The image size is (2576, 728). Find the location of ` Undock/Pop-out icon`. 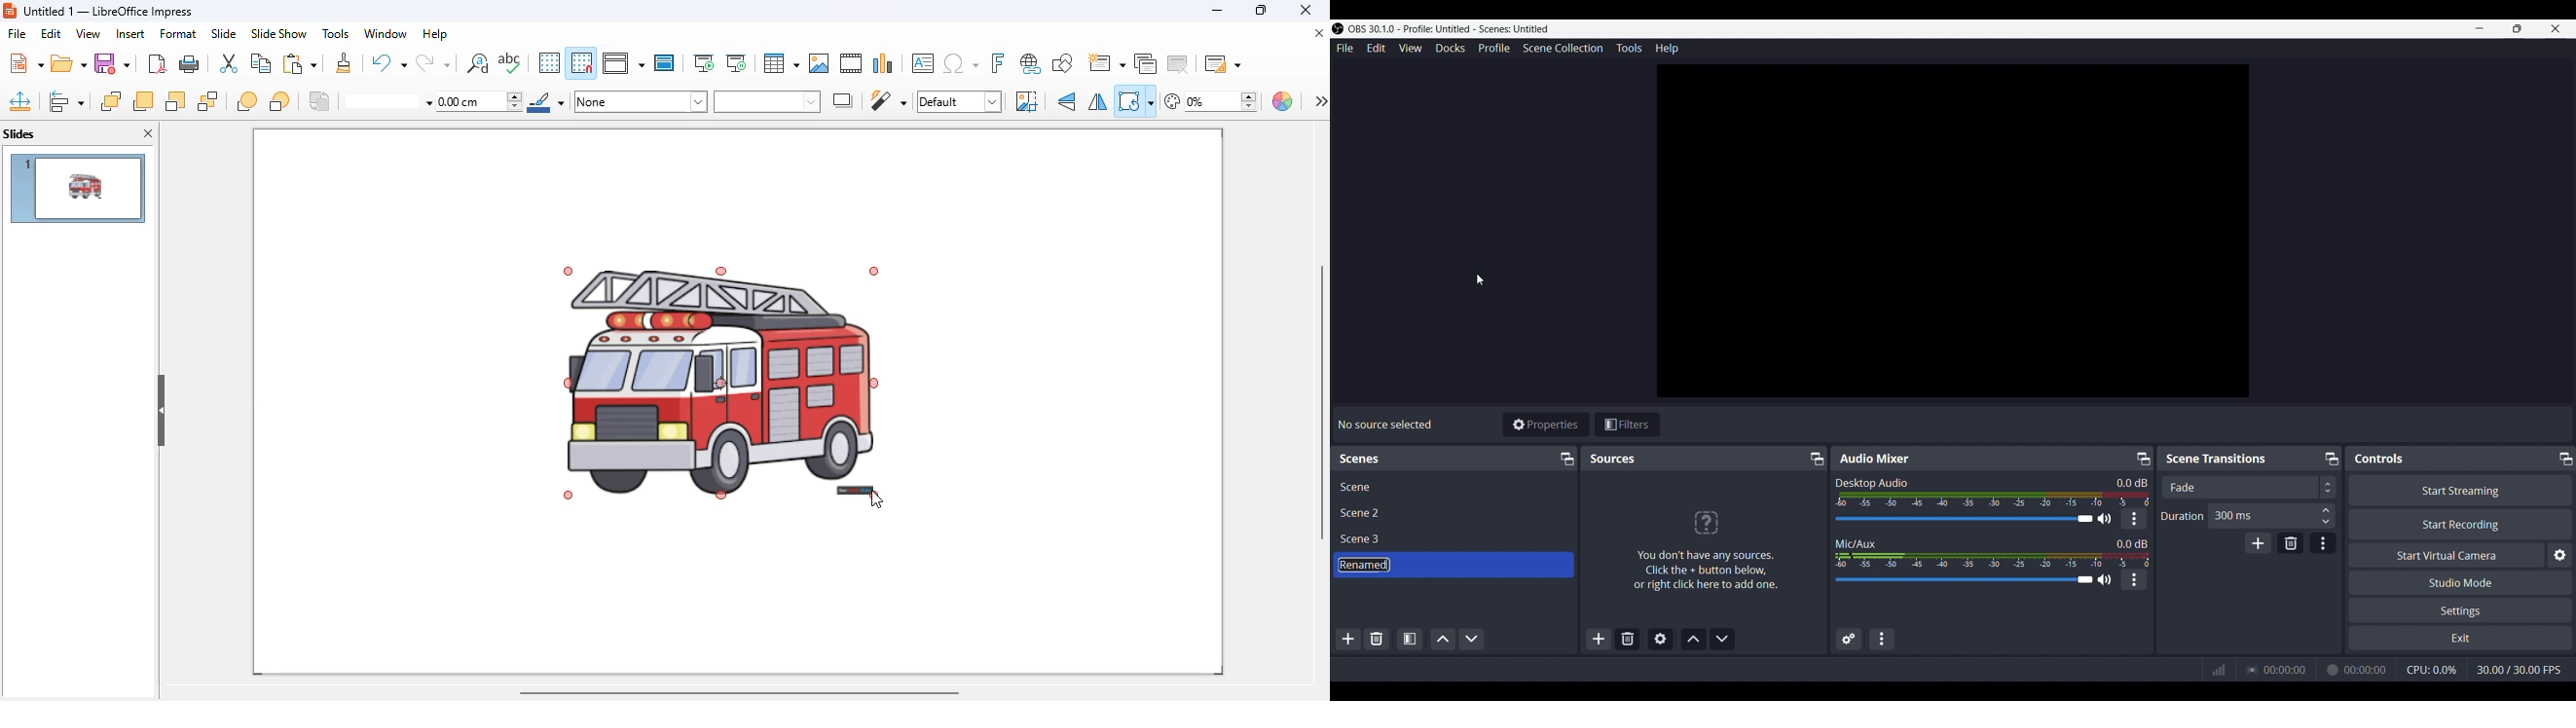

 Undock/Pop-out icon is located at coordinates (2564, 457).